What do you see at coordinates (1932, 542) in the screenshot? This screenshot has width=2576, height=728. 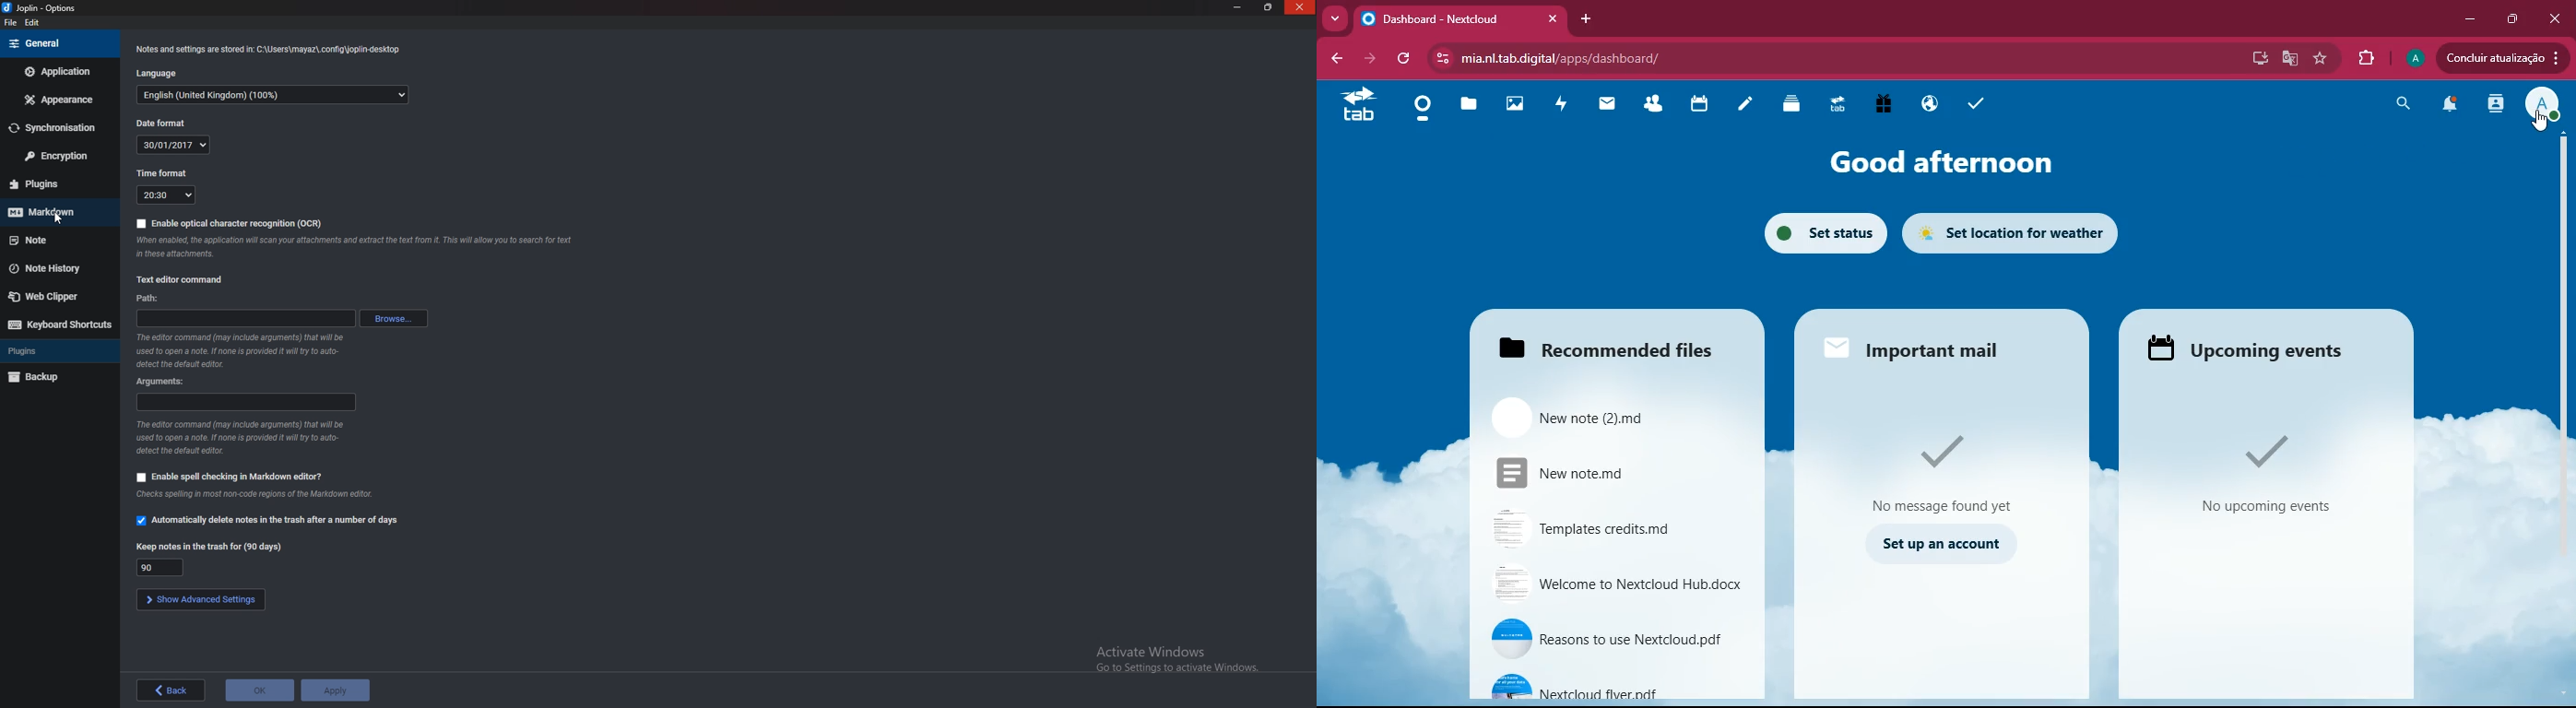 I see `set up an account` at bounding box center [1932, 542].